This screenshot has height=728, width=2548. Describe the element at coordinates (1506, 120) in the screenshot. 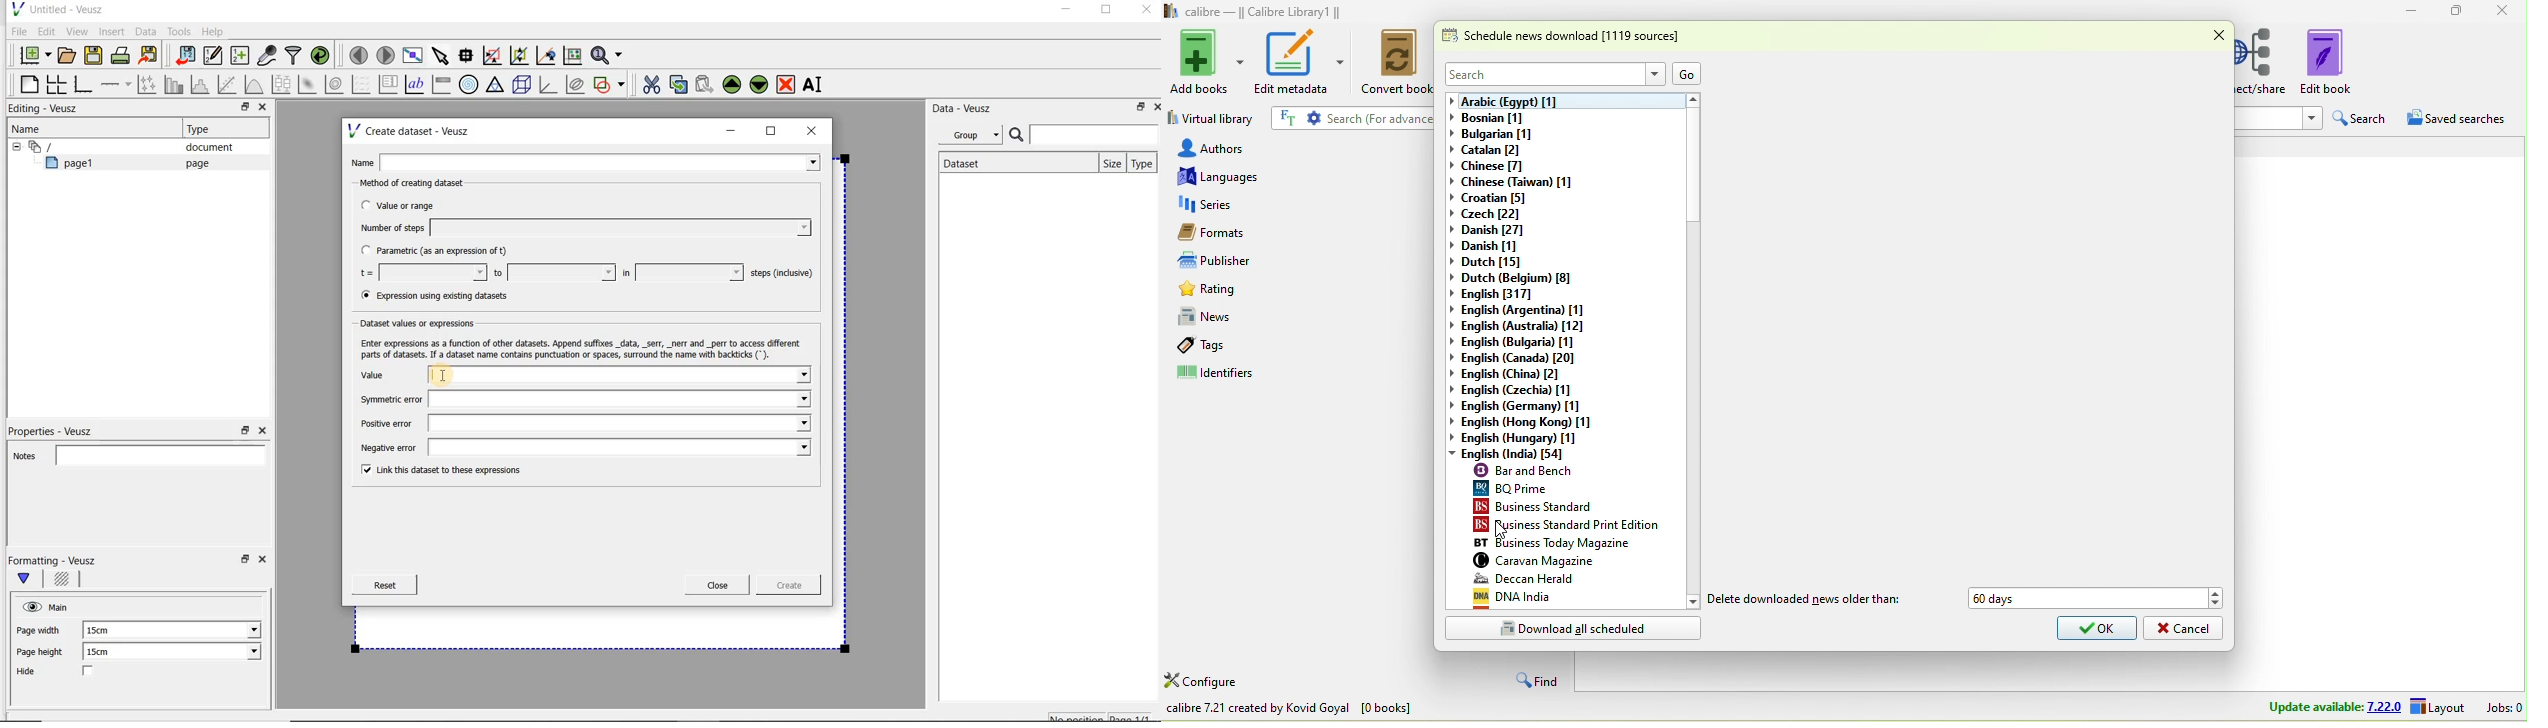

I see `bosnian [1]` at that location.